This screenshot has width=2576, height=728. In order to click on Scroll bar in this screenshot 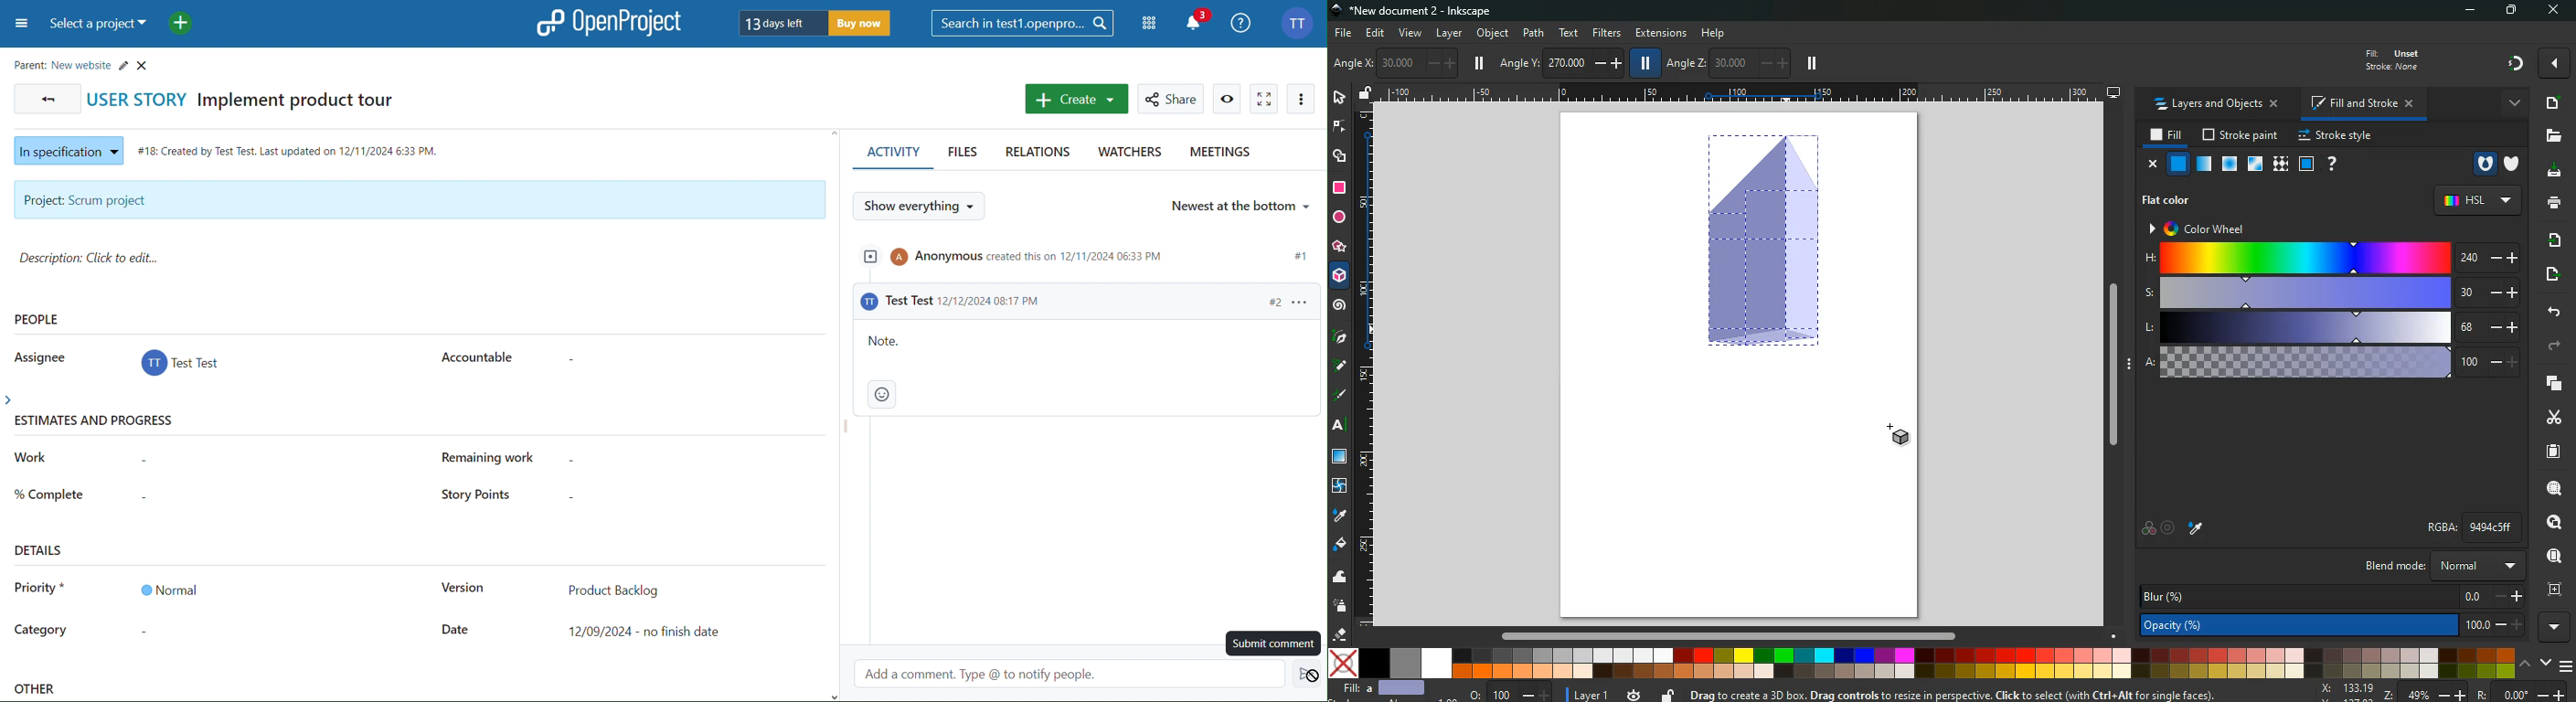, I will do `click(2119, 367)`.